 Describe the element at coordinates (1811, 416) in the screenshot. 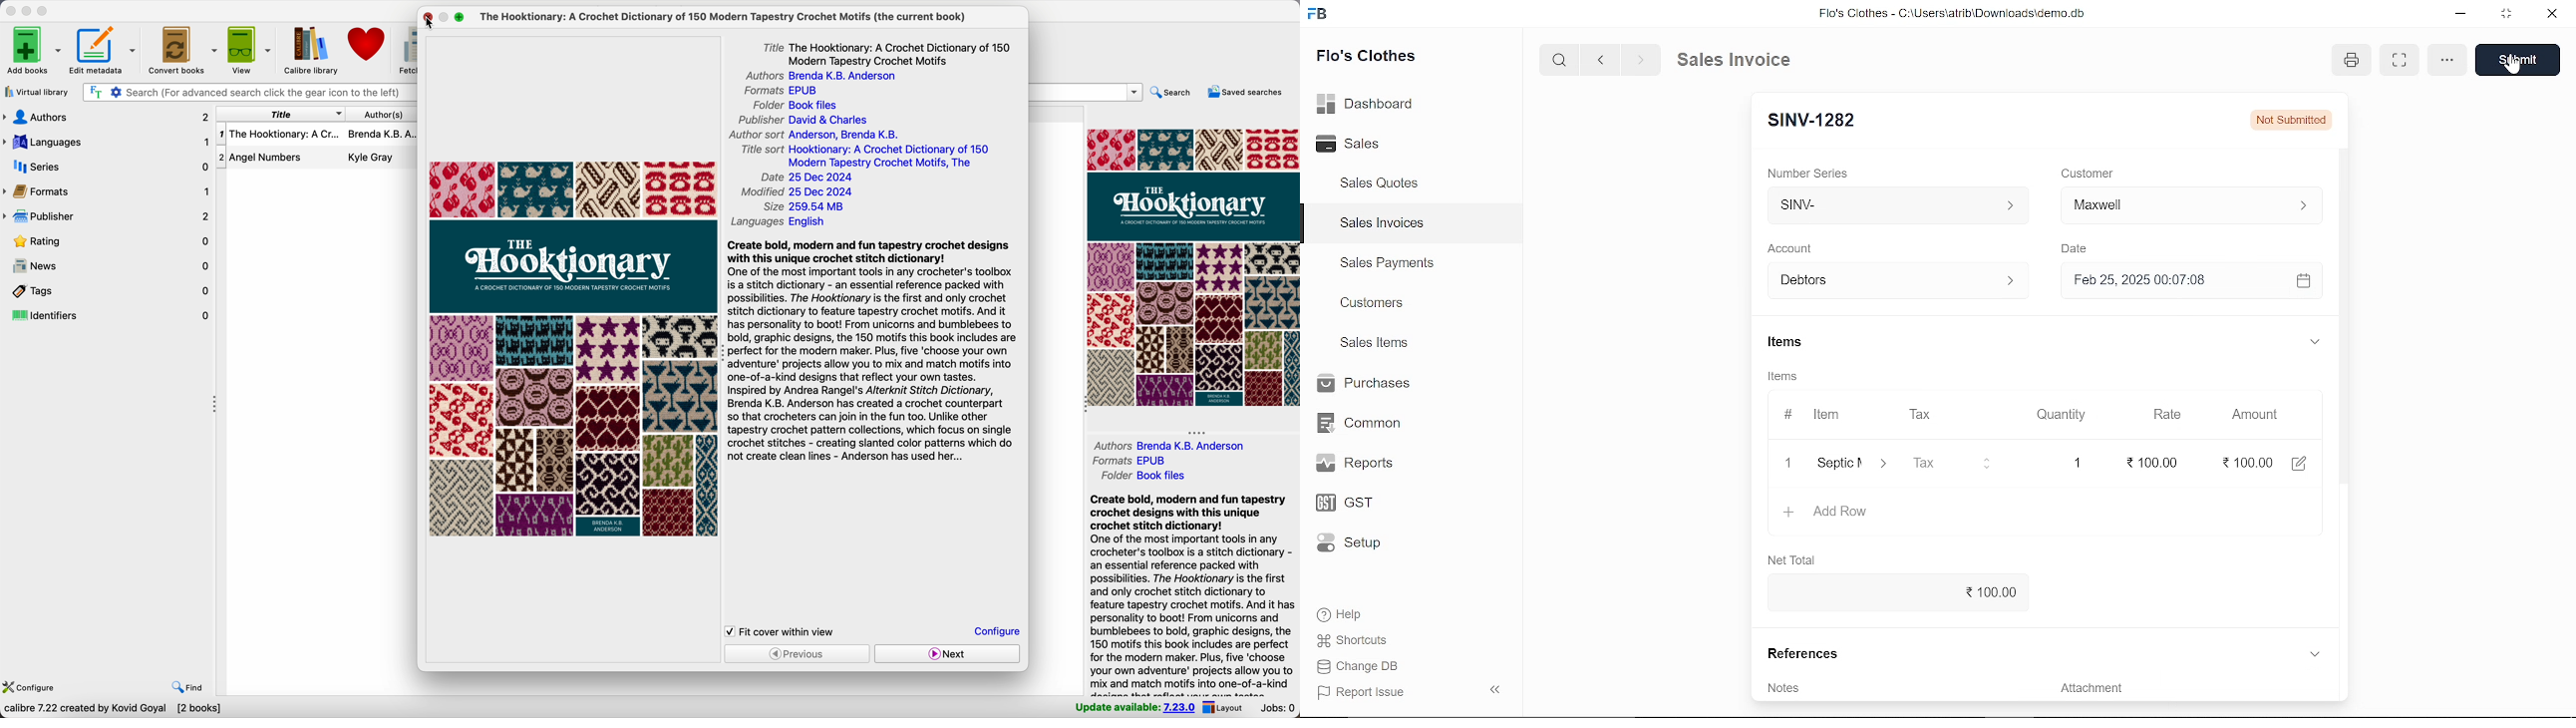

I see `# Item` at that location.